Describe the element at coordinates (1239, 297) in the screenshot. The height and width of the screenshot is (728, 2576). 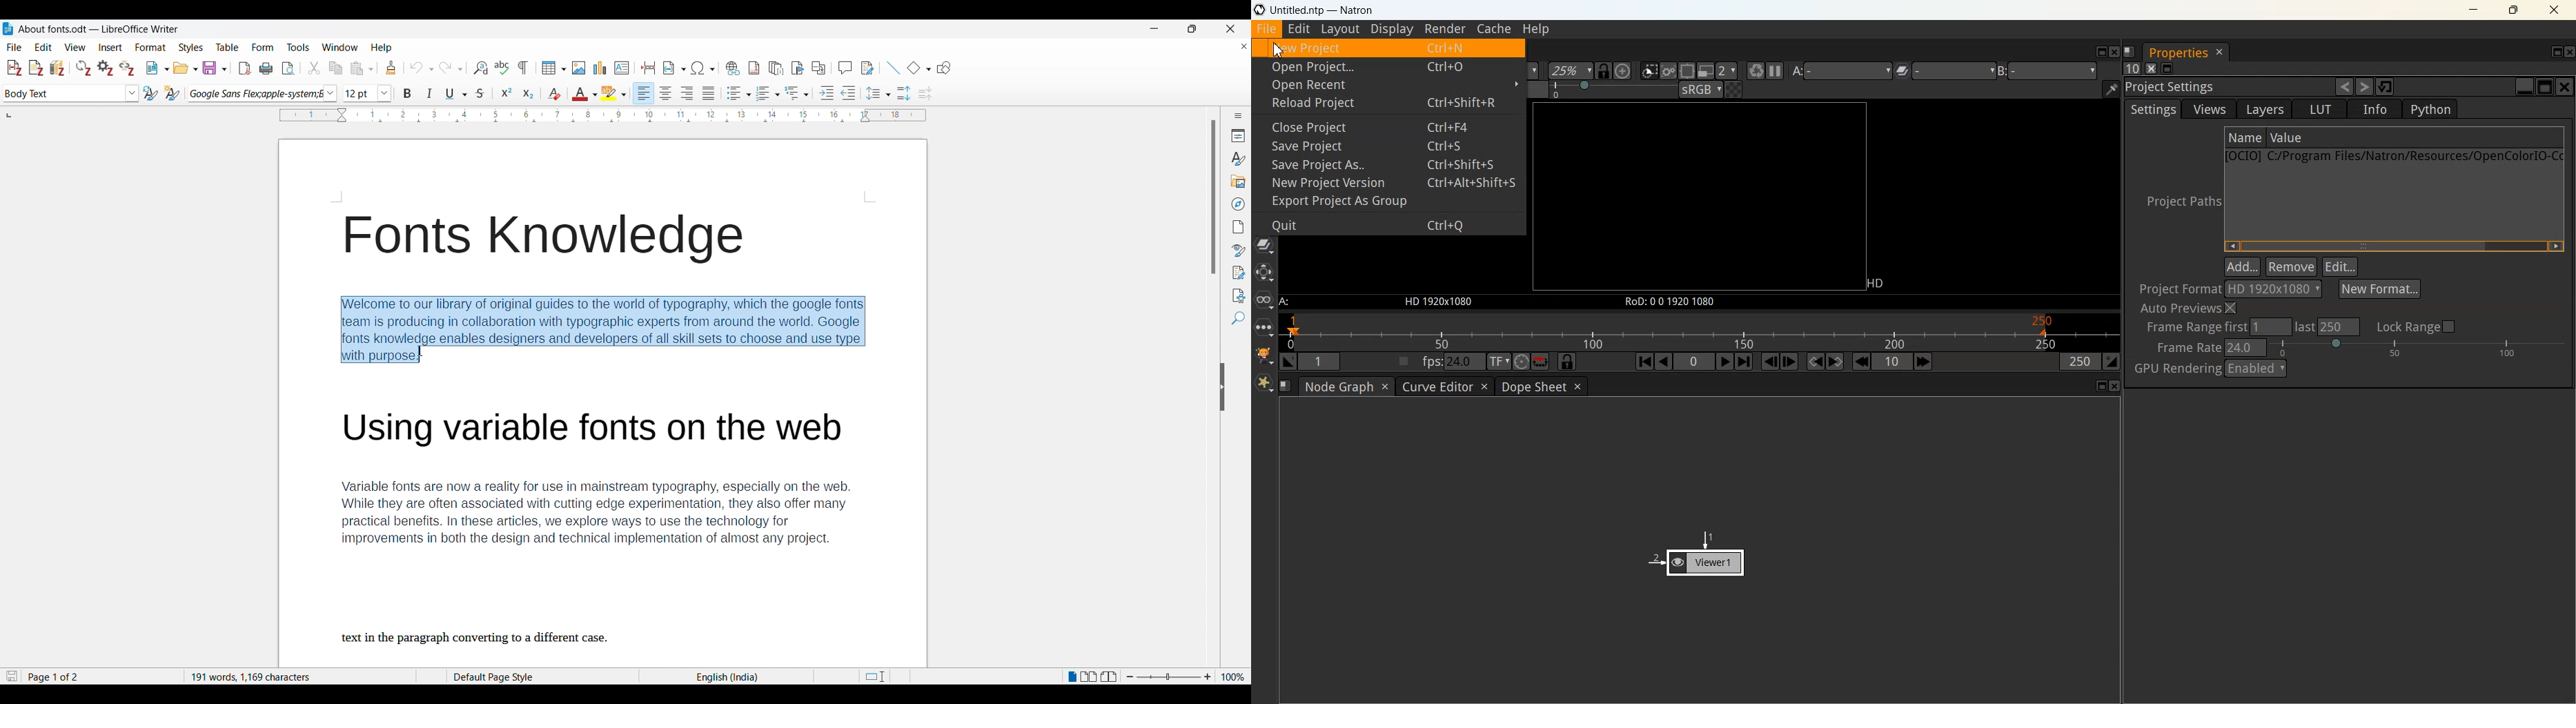
I see `Accessibility check` at that location.